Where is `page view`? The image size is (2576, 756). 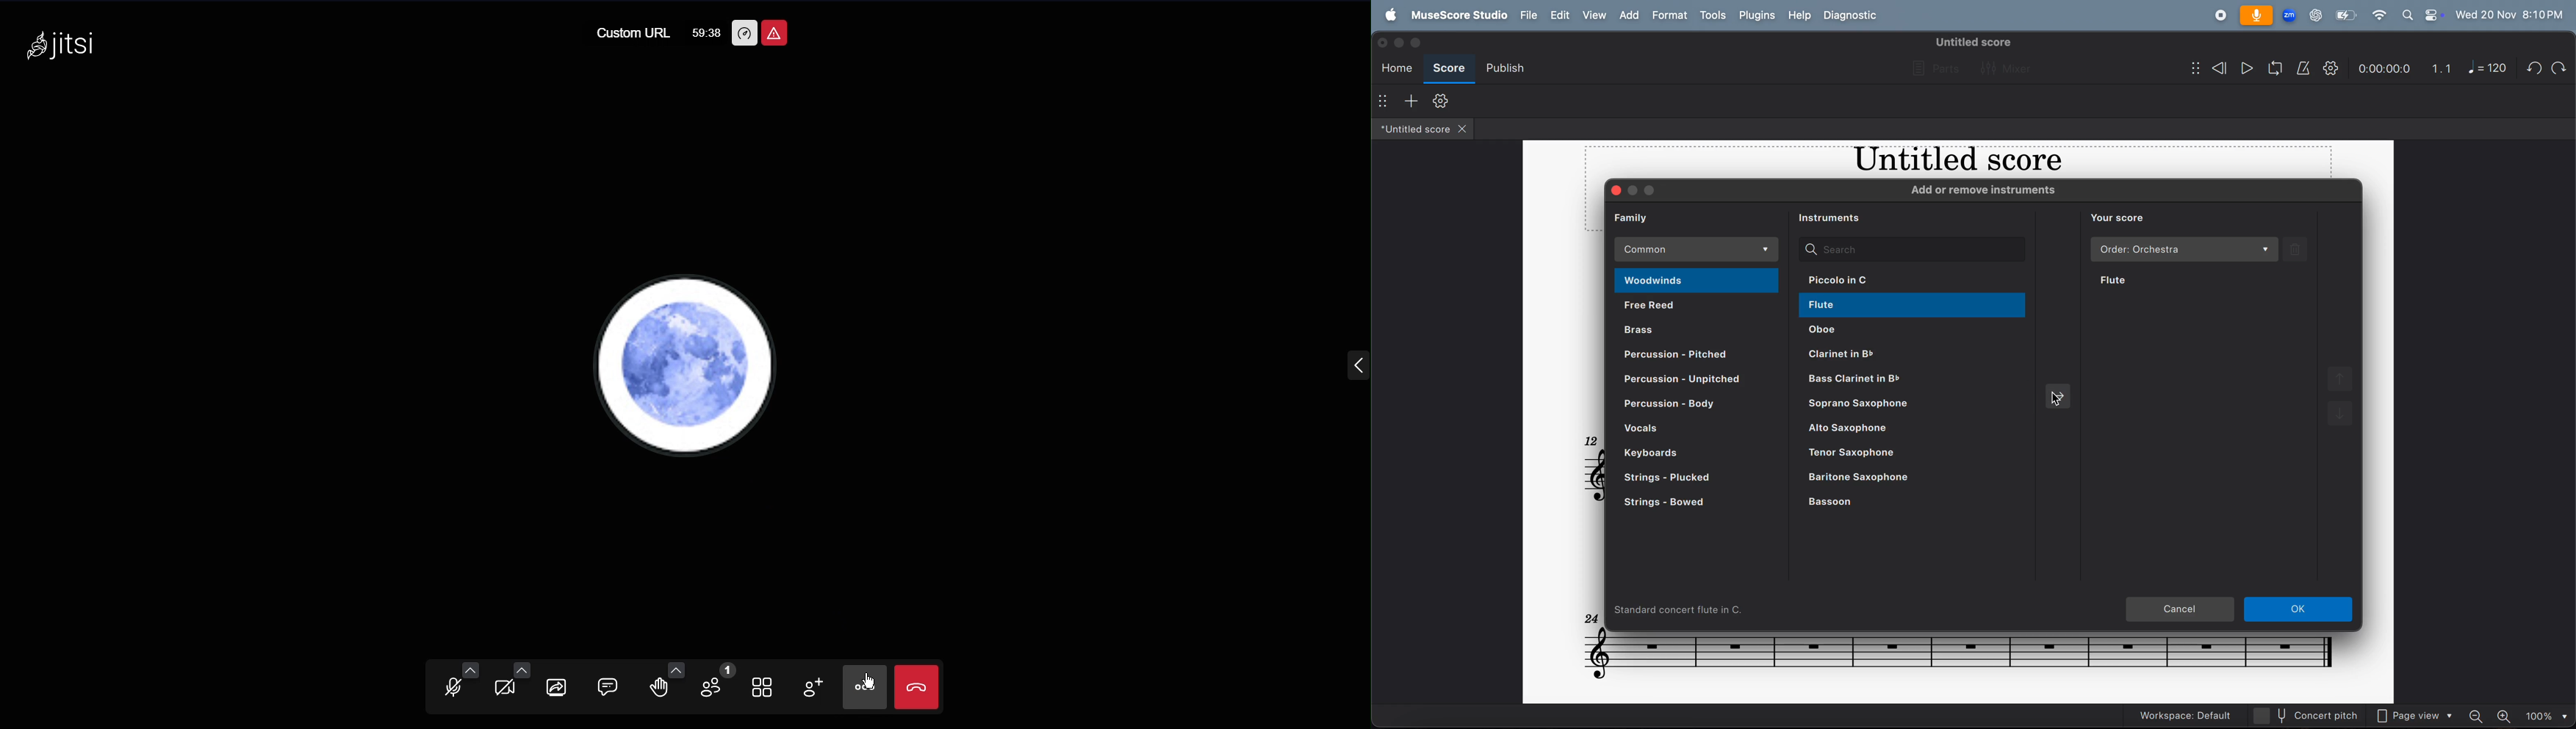
page view is located at coordinates (2415, 716).